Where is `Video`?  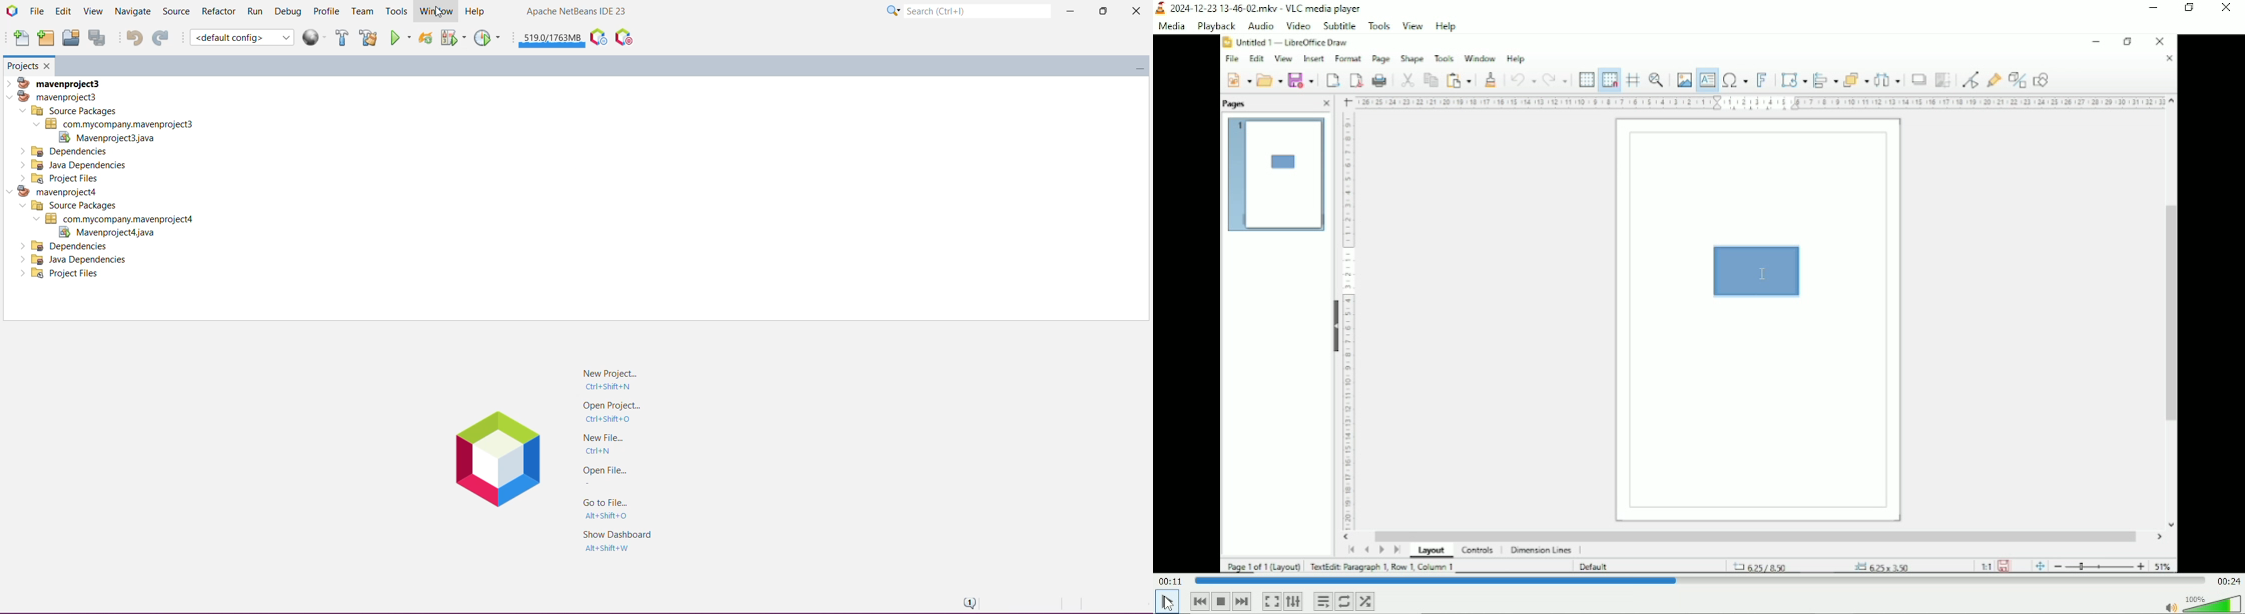
Video is located at coordinates (1700, 304).